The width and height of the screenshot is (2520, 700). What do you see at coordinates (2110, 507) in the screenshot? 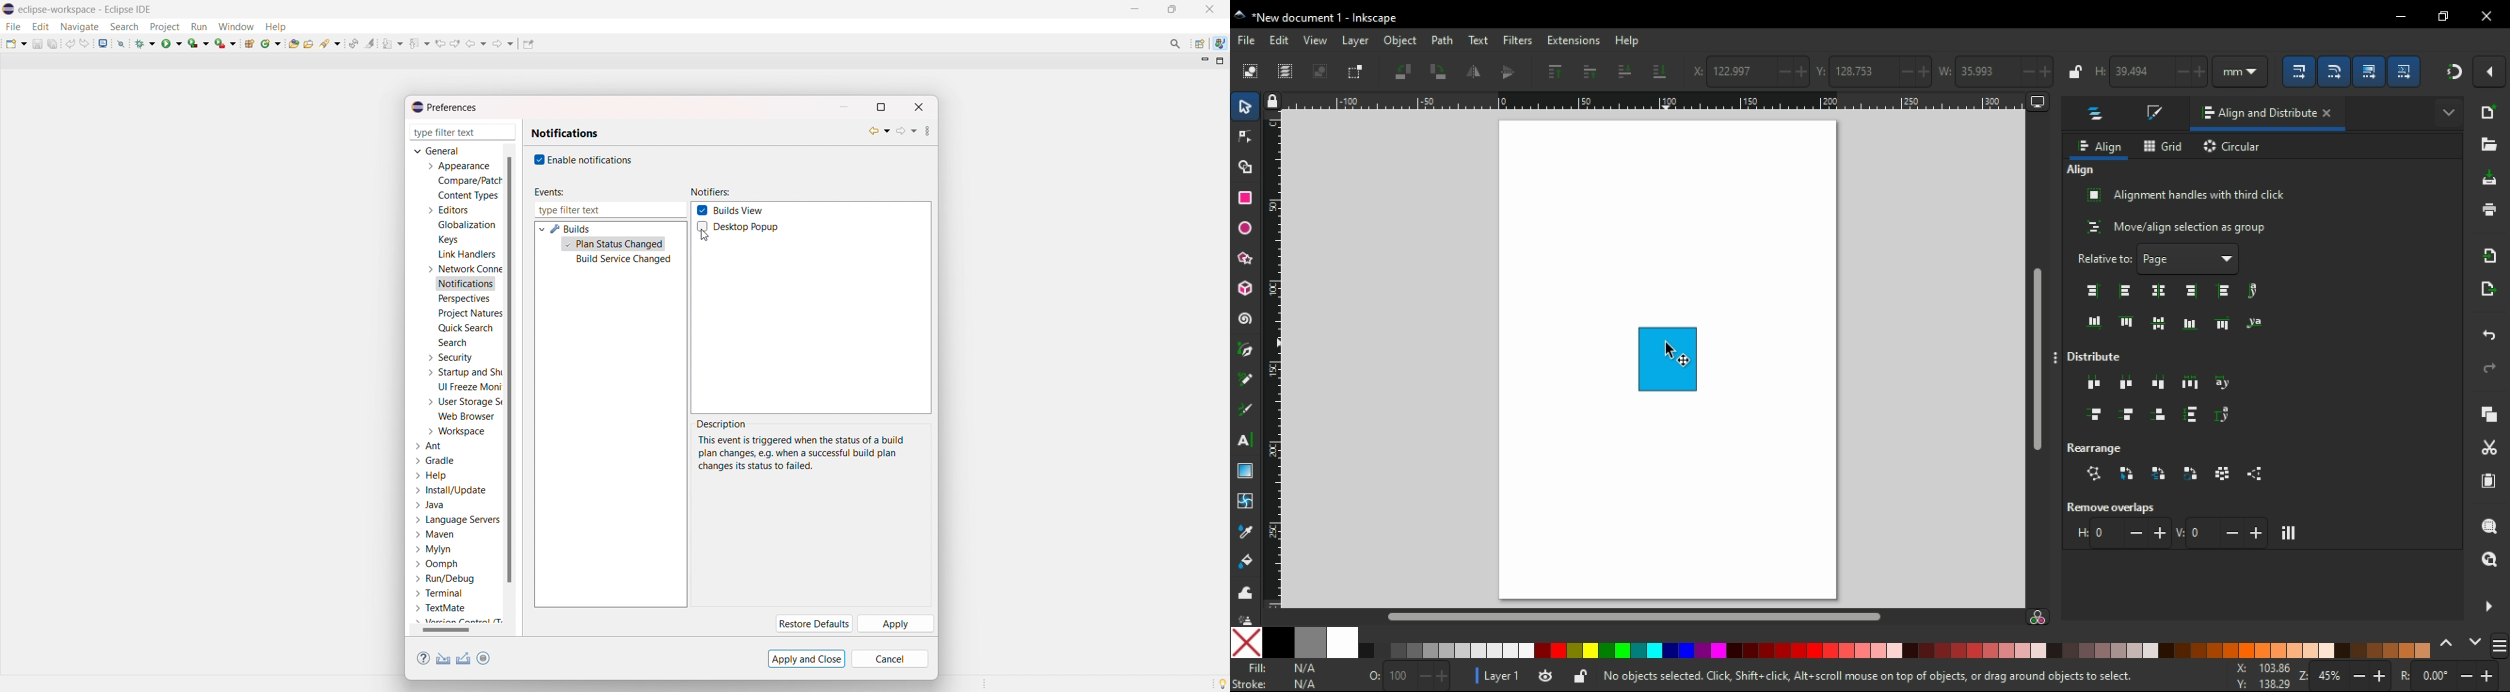
I see `remove overlaps` at bounding box center [2110, 507].